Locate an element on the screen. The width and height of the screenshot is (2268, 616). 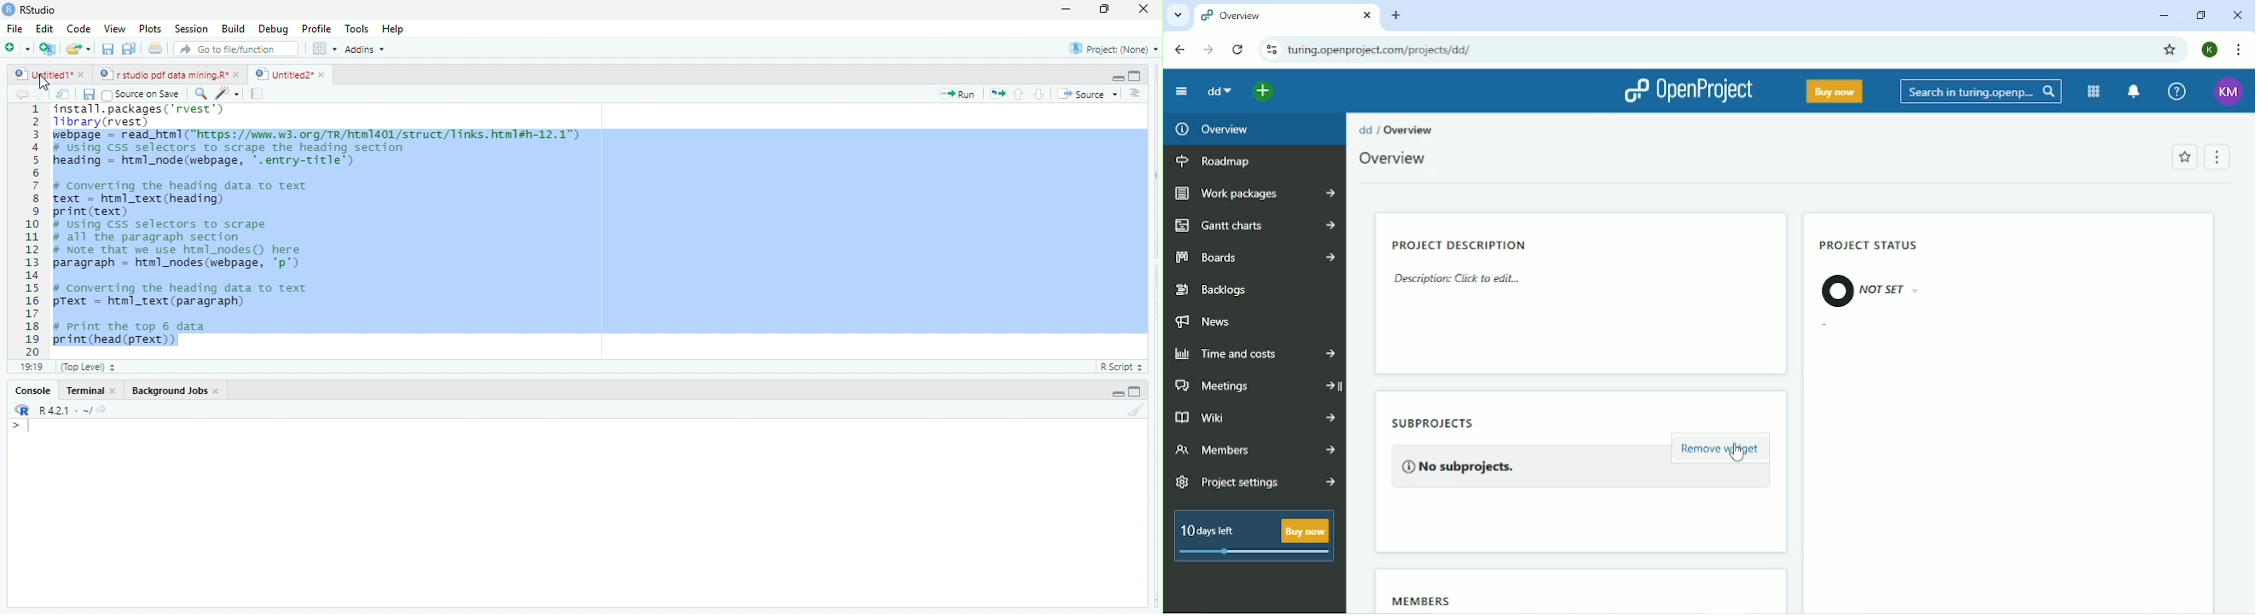
Background Jobs is located at coordinates (167, 389).